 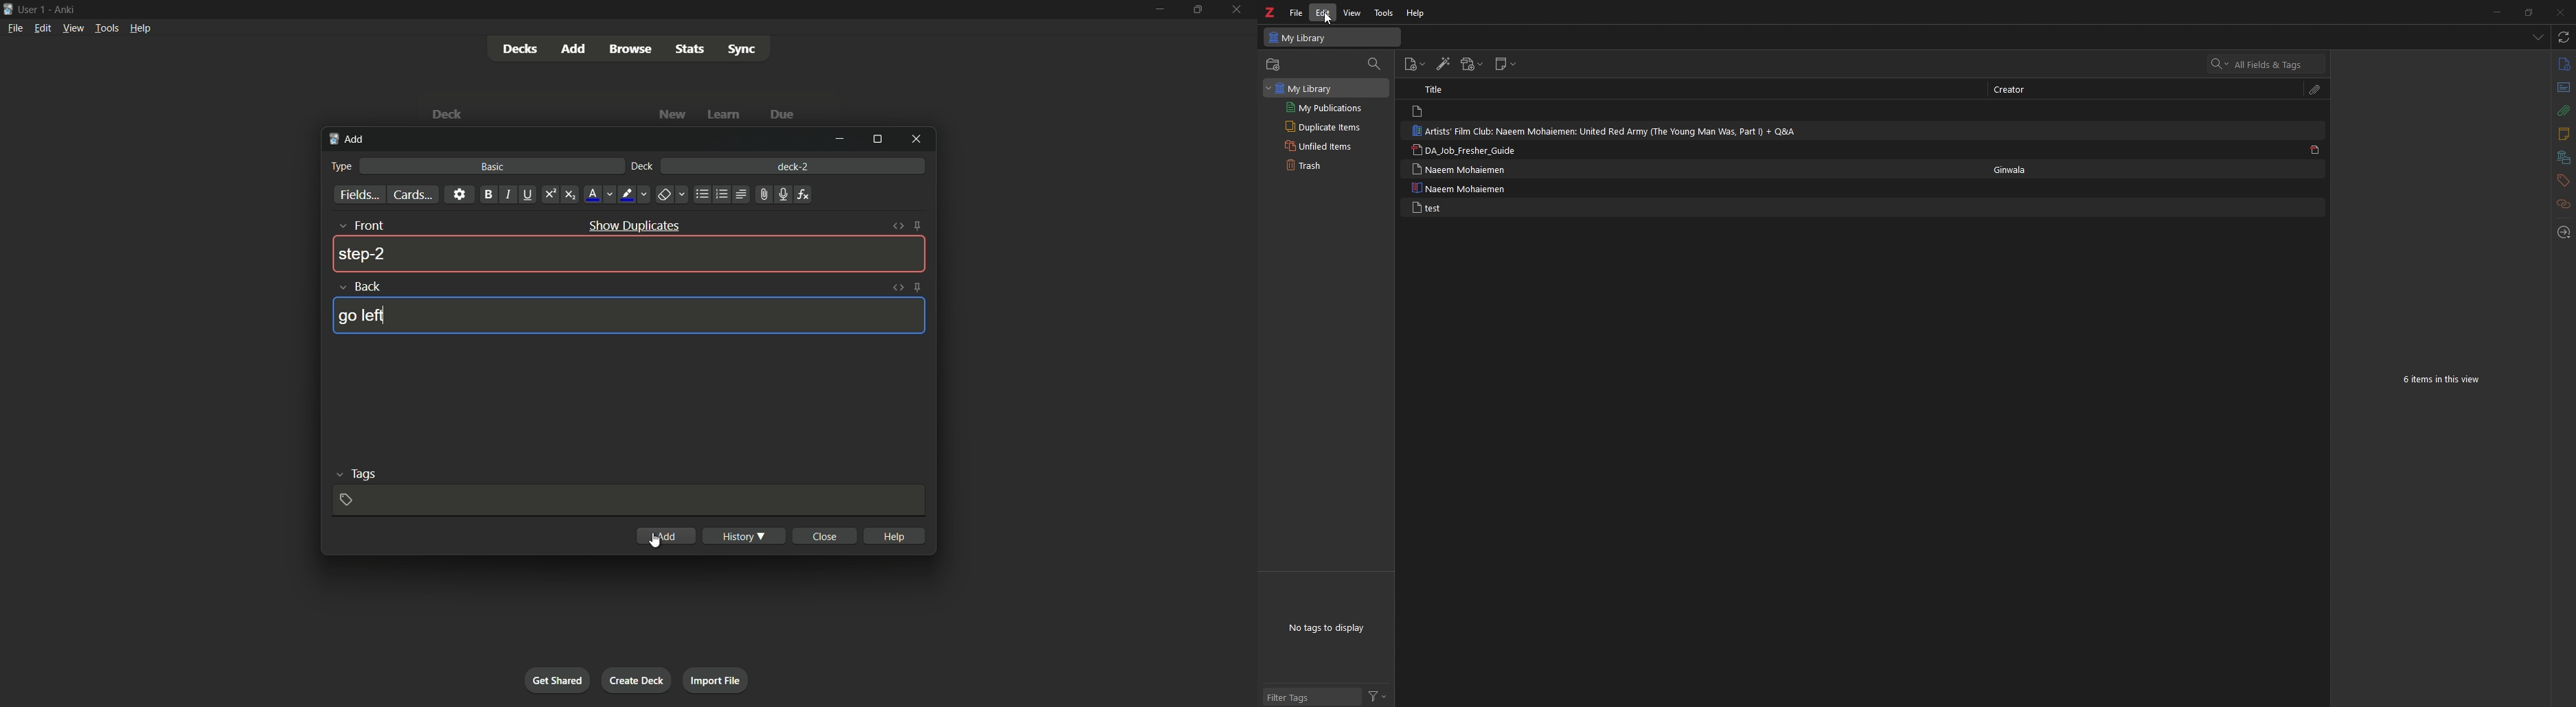 I want to click on stats, so click(x=690, y=48).